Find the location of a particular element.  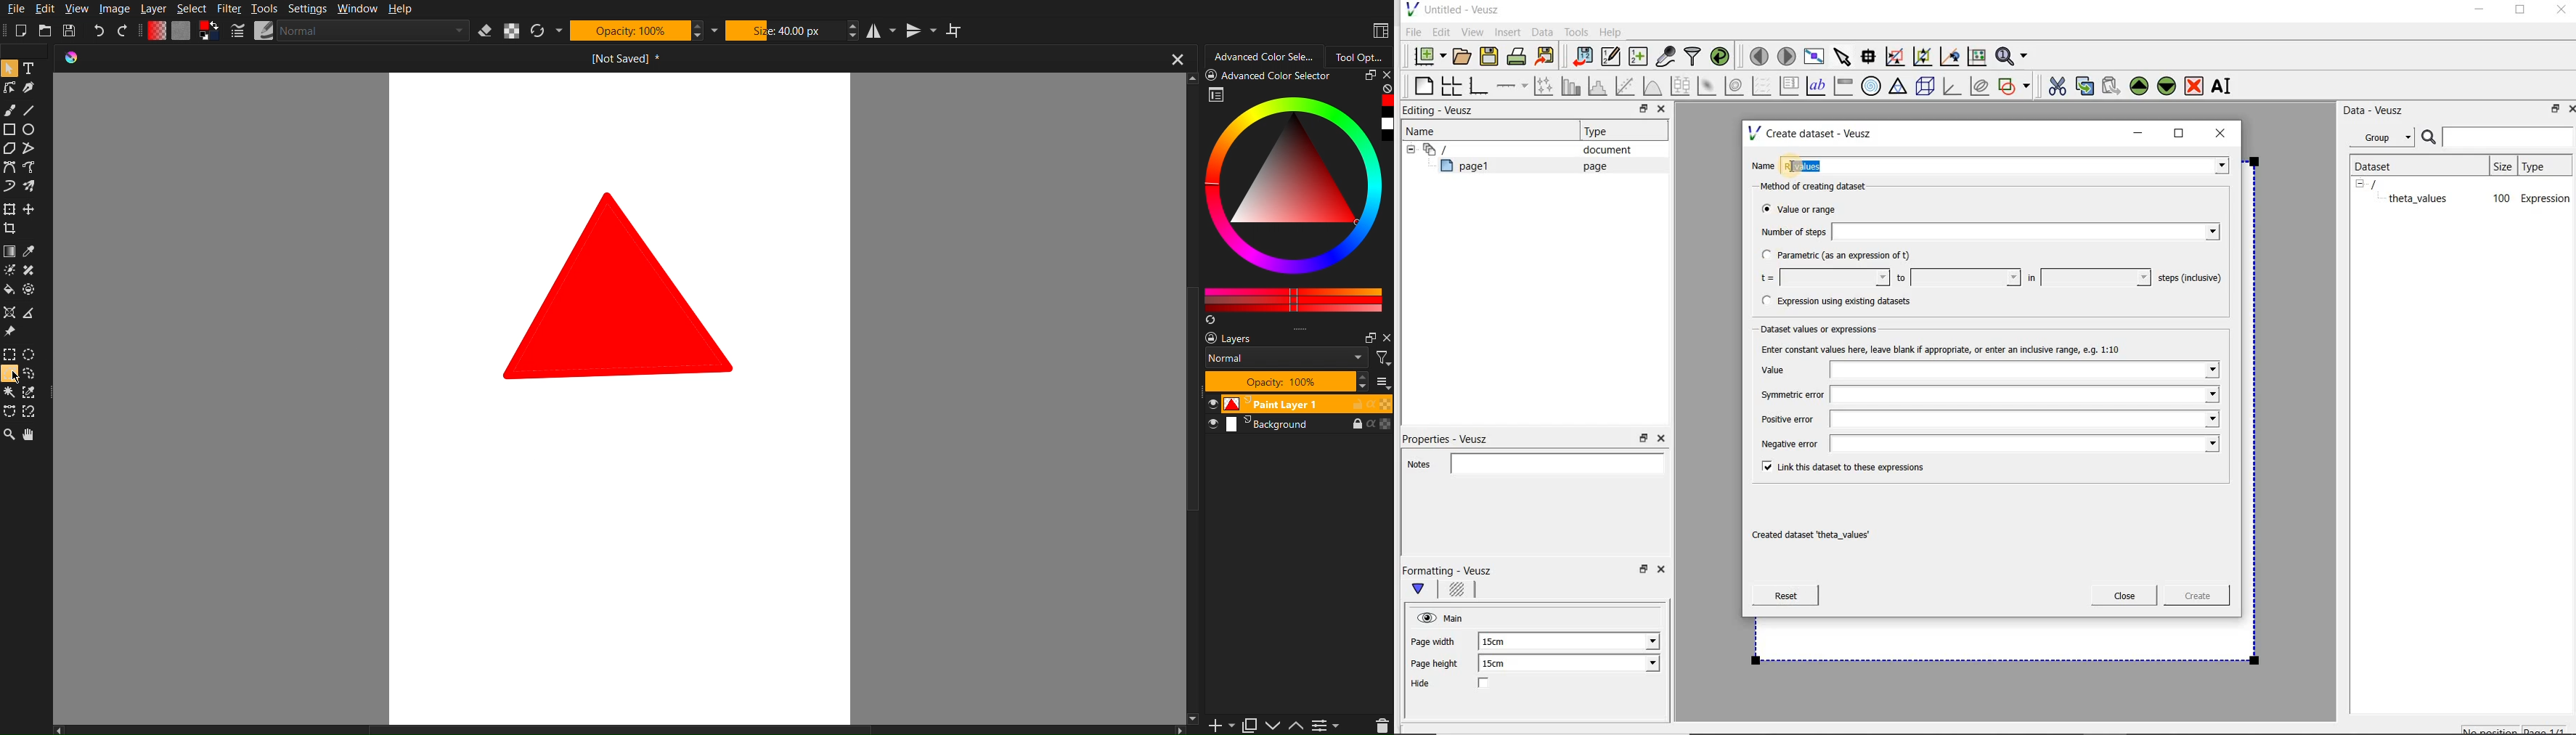

Create dataset - Veusz is located at coordinates (1812, 133).